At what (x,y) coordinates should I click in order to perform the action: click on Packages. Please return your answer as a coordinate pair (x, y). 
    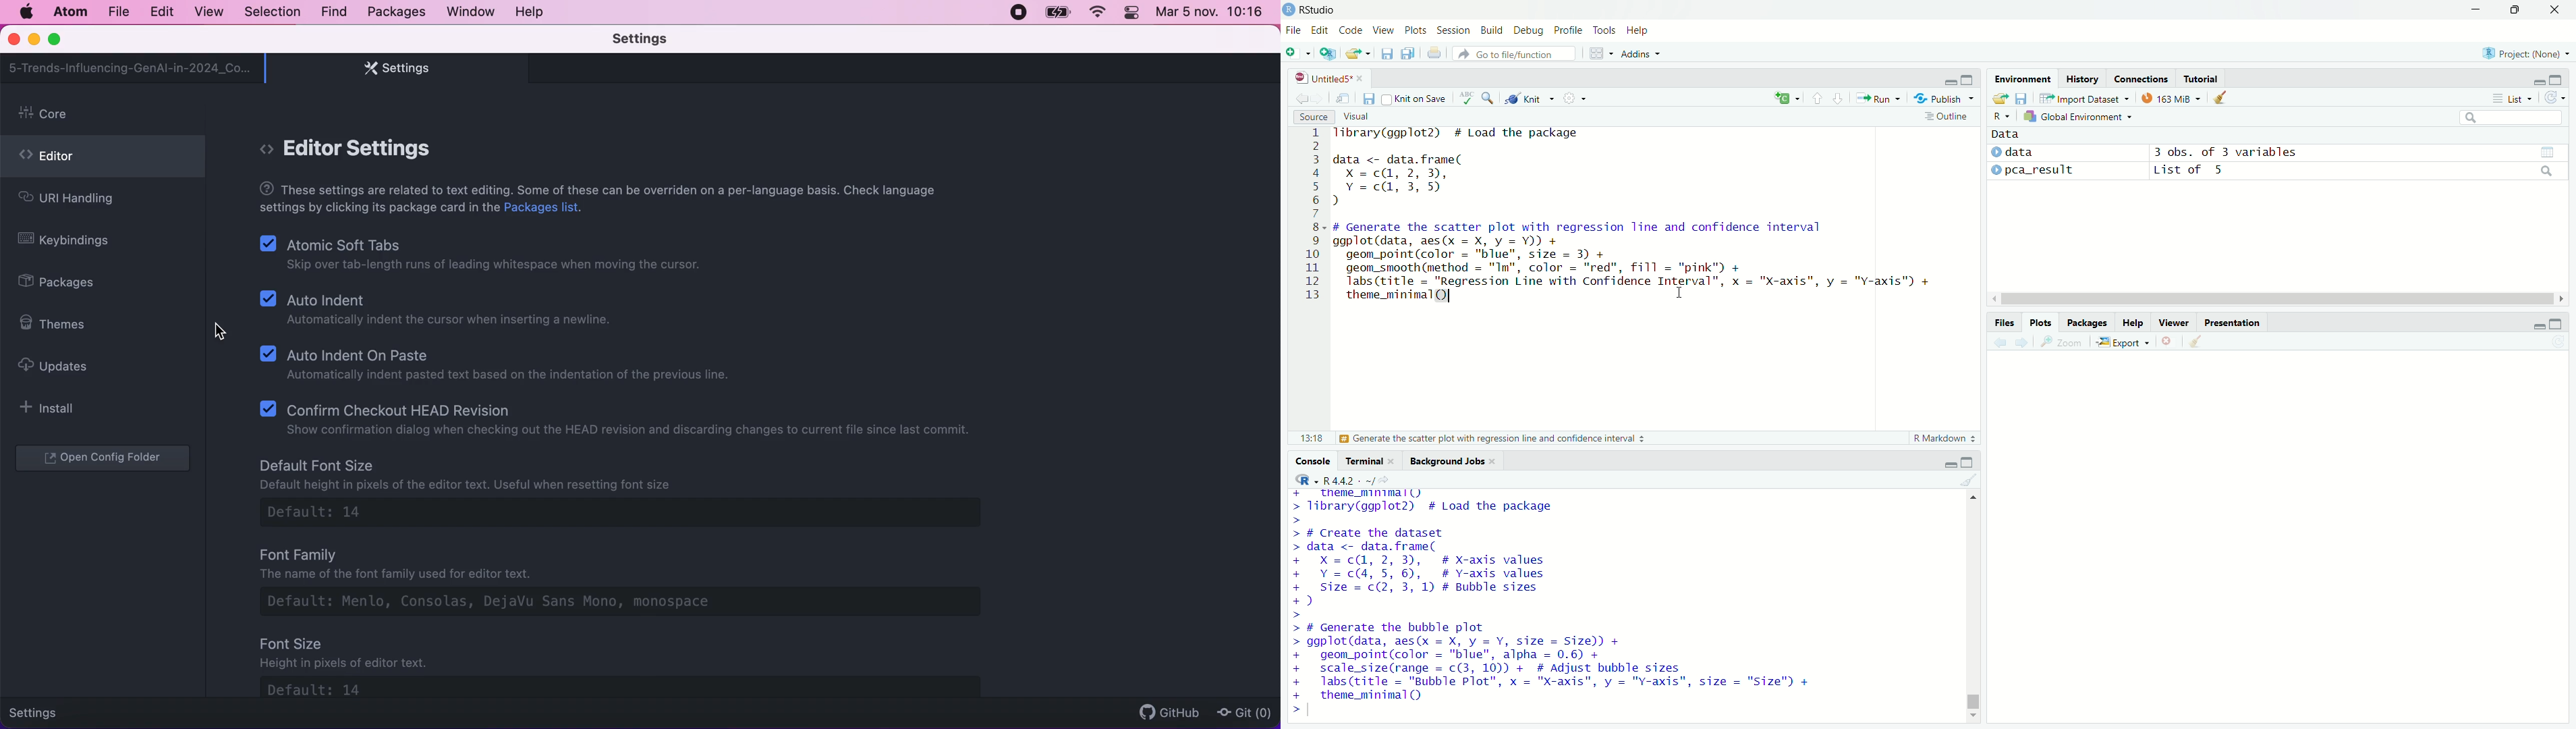
    Looking at the image, I should click on (2085, 322).